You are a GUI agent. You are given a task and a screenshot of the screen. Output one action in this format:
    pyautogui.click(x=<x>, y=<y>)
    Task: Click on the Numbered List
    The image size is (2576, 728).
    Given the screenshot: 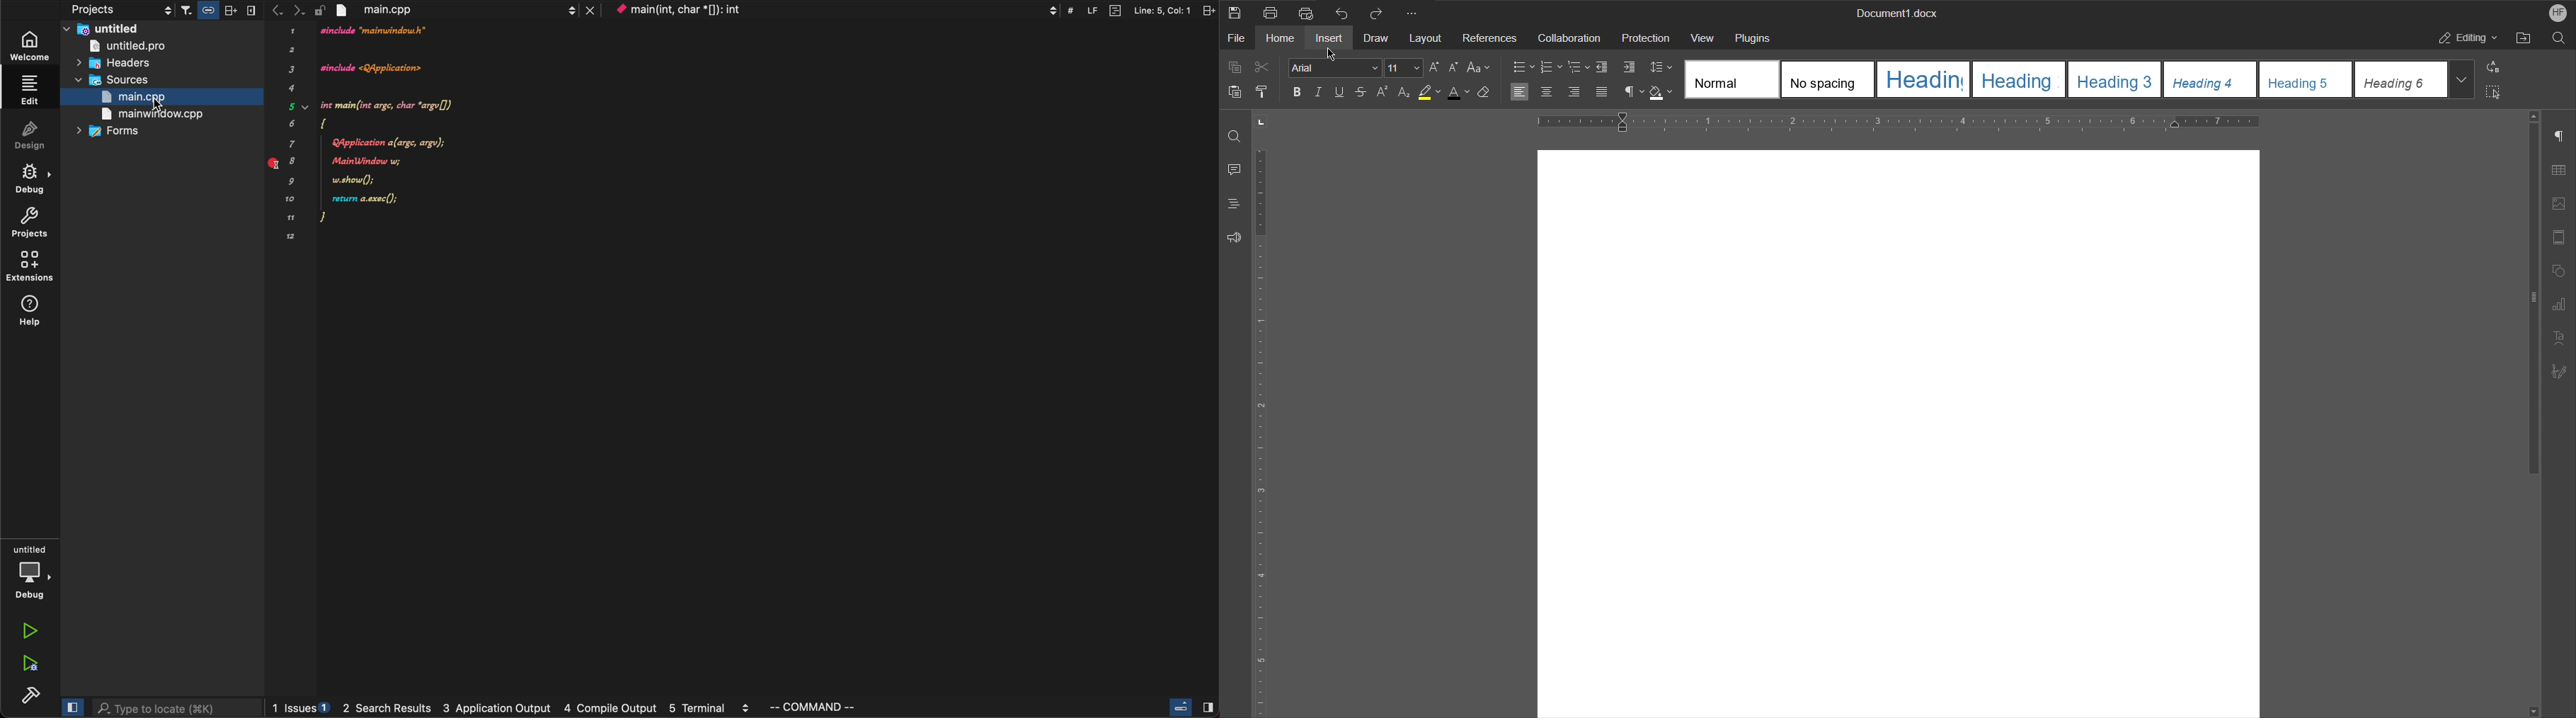 What is the action you would take?
    pyautogui.click(x=1550, y=67)
    